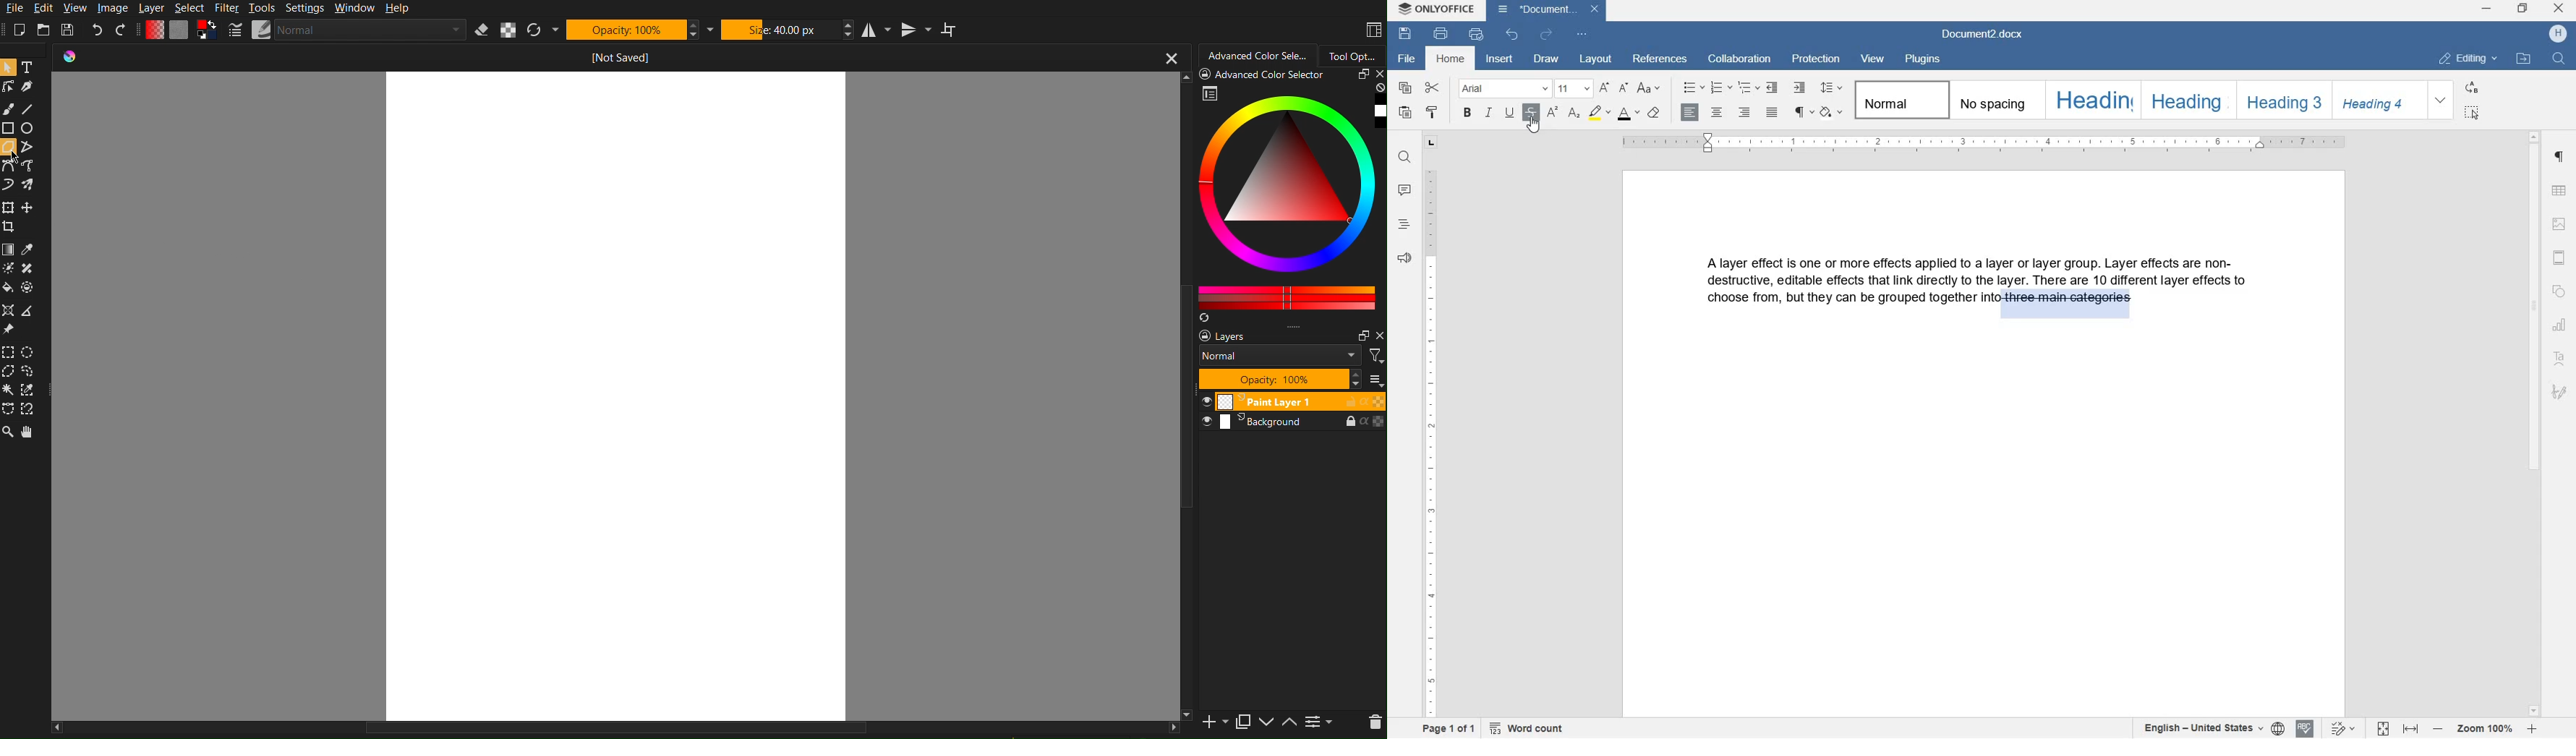 This screenshot has height=756, width=2576. I want to click on signature, so click(2560, 392).